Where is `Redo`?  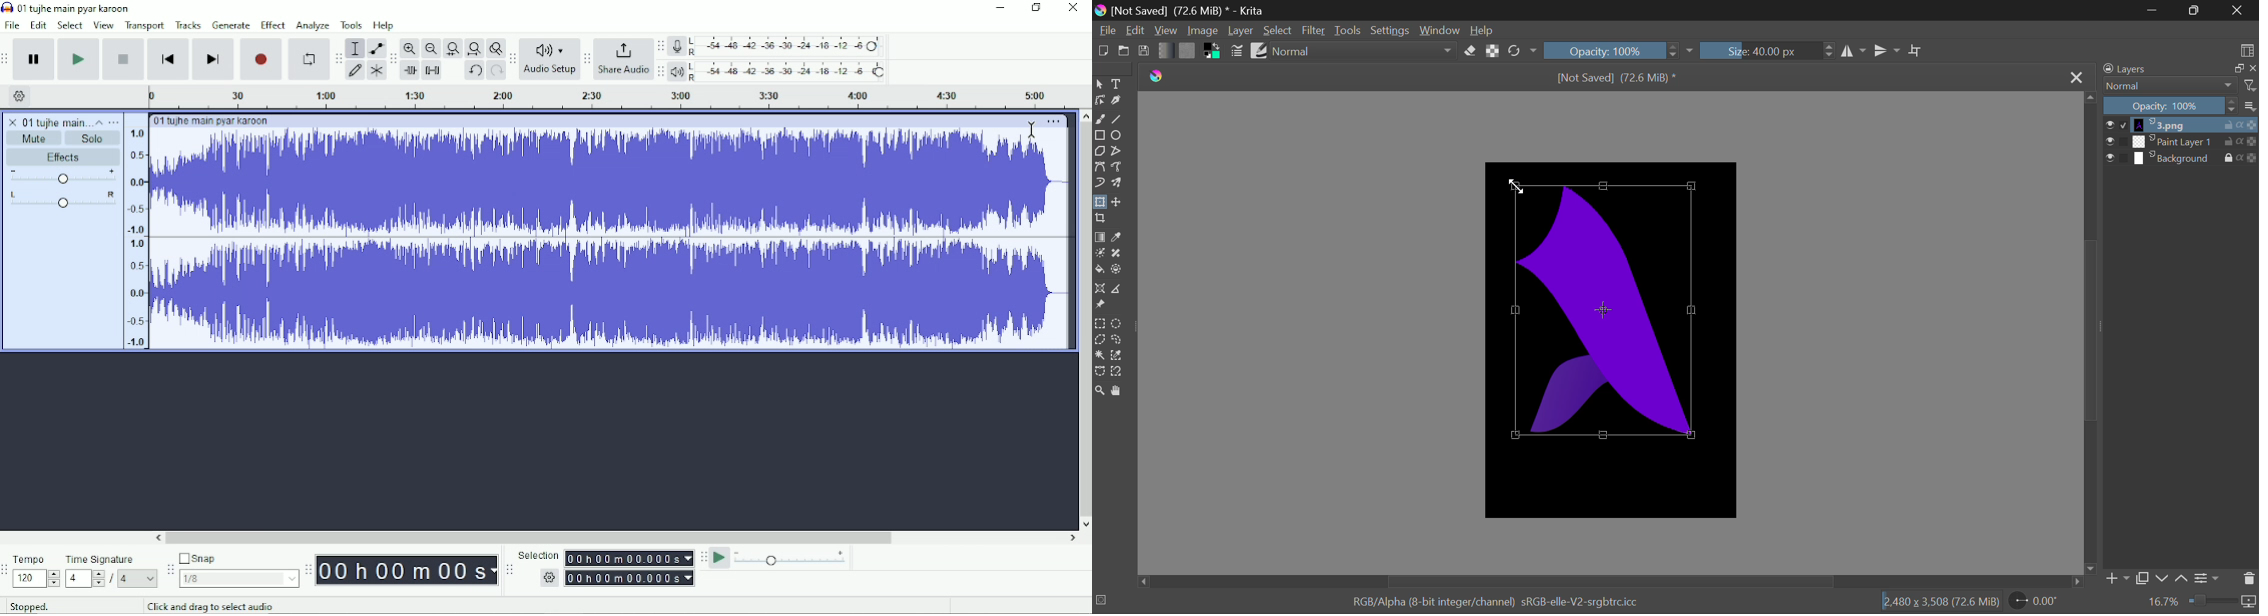 Redo is located at coordinates (496, 69).